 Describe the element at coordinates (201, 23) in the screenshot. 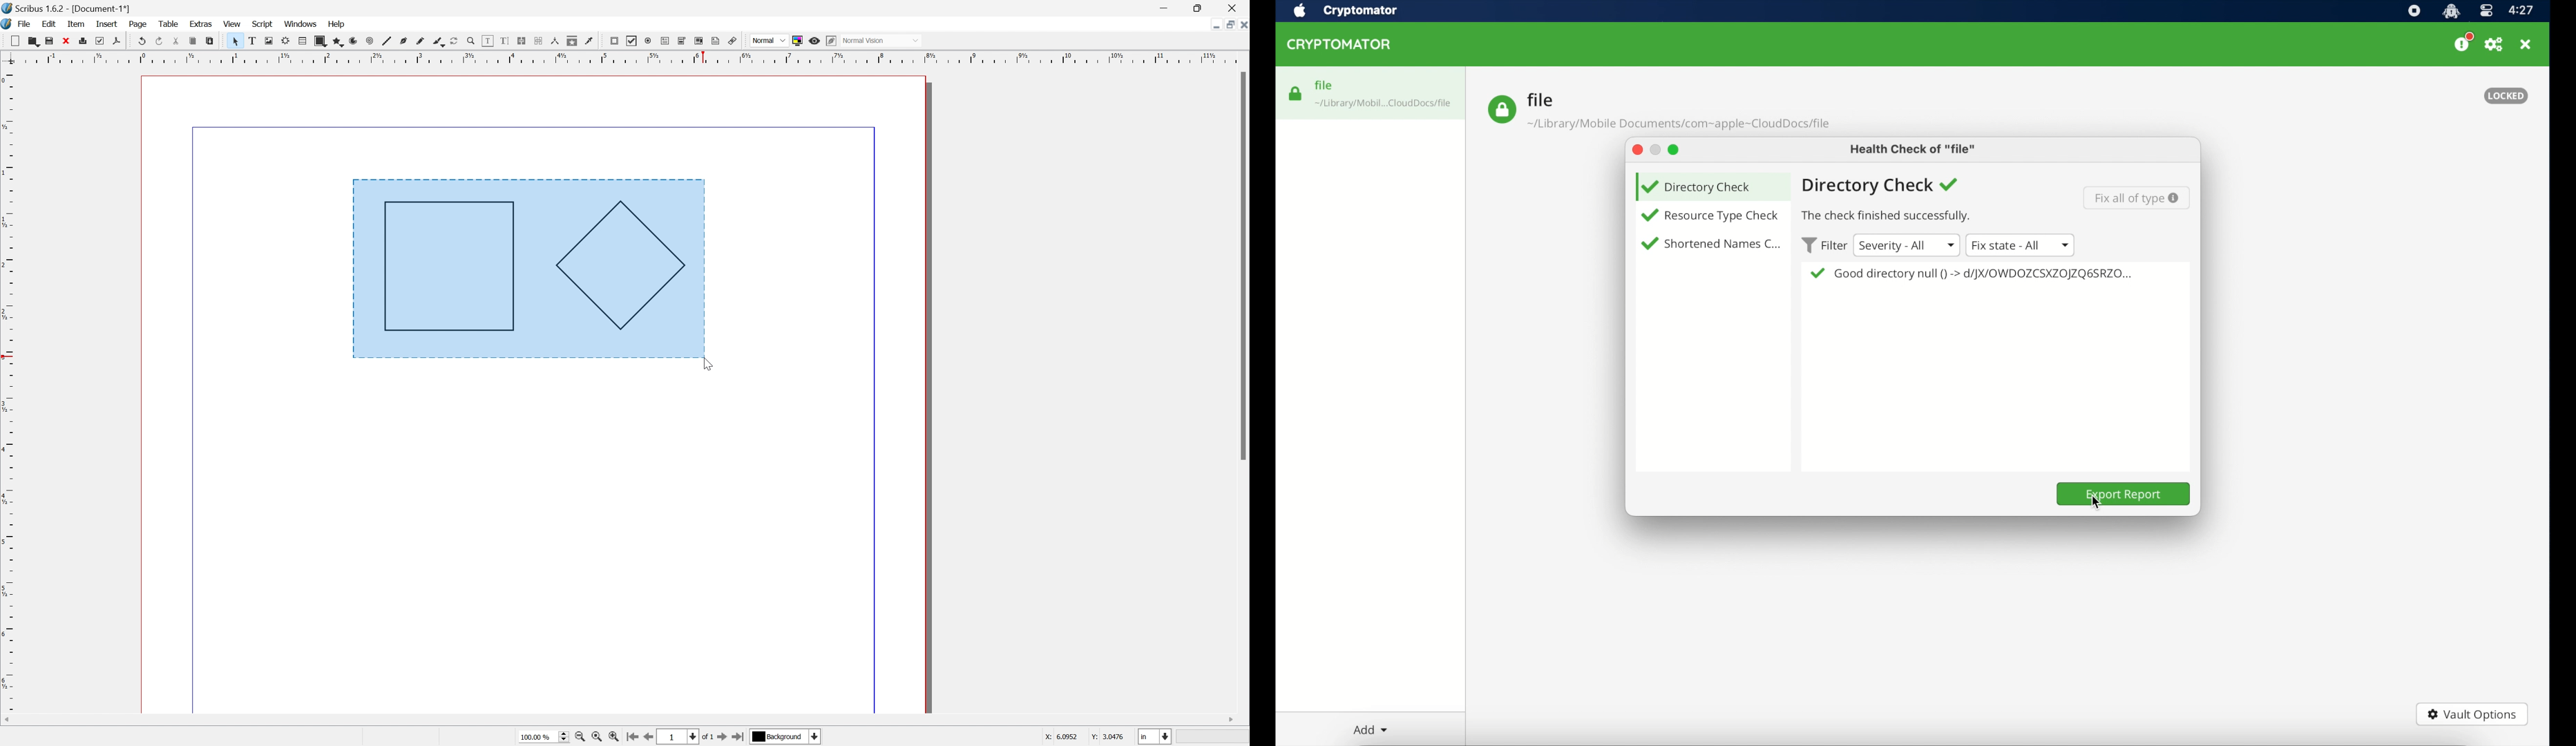

I see `extras` at that location.